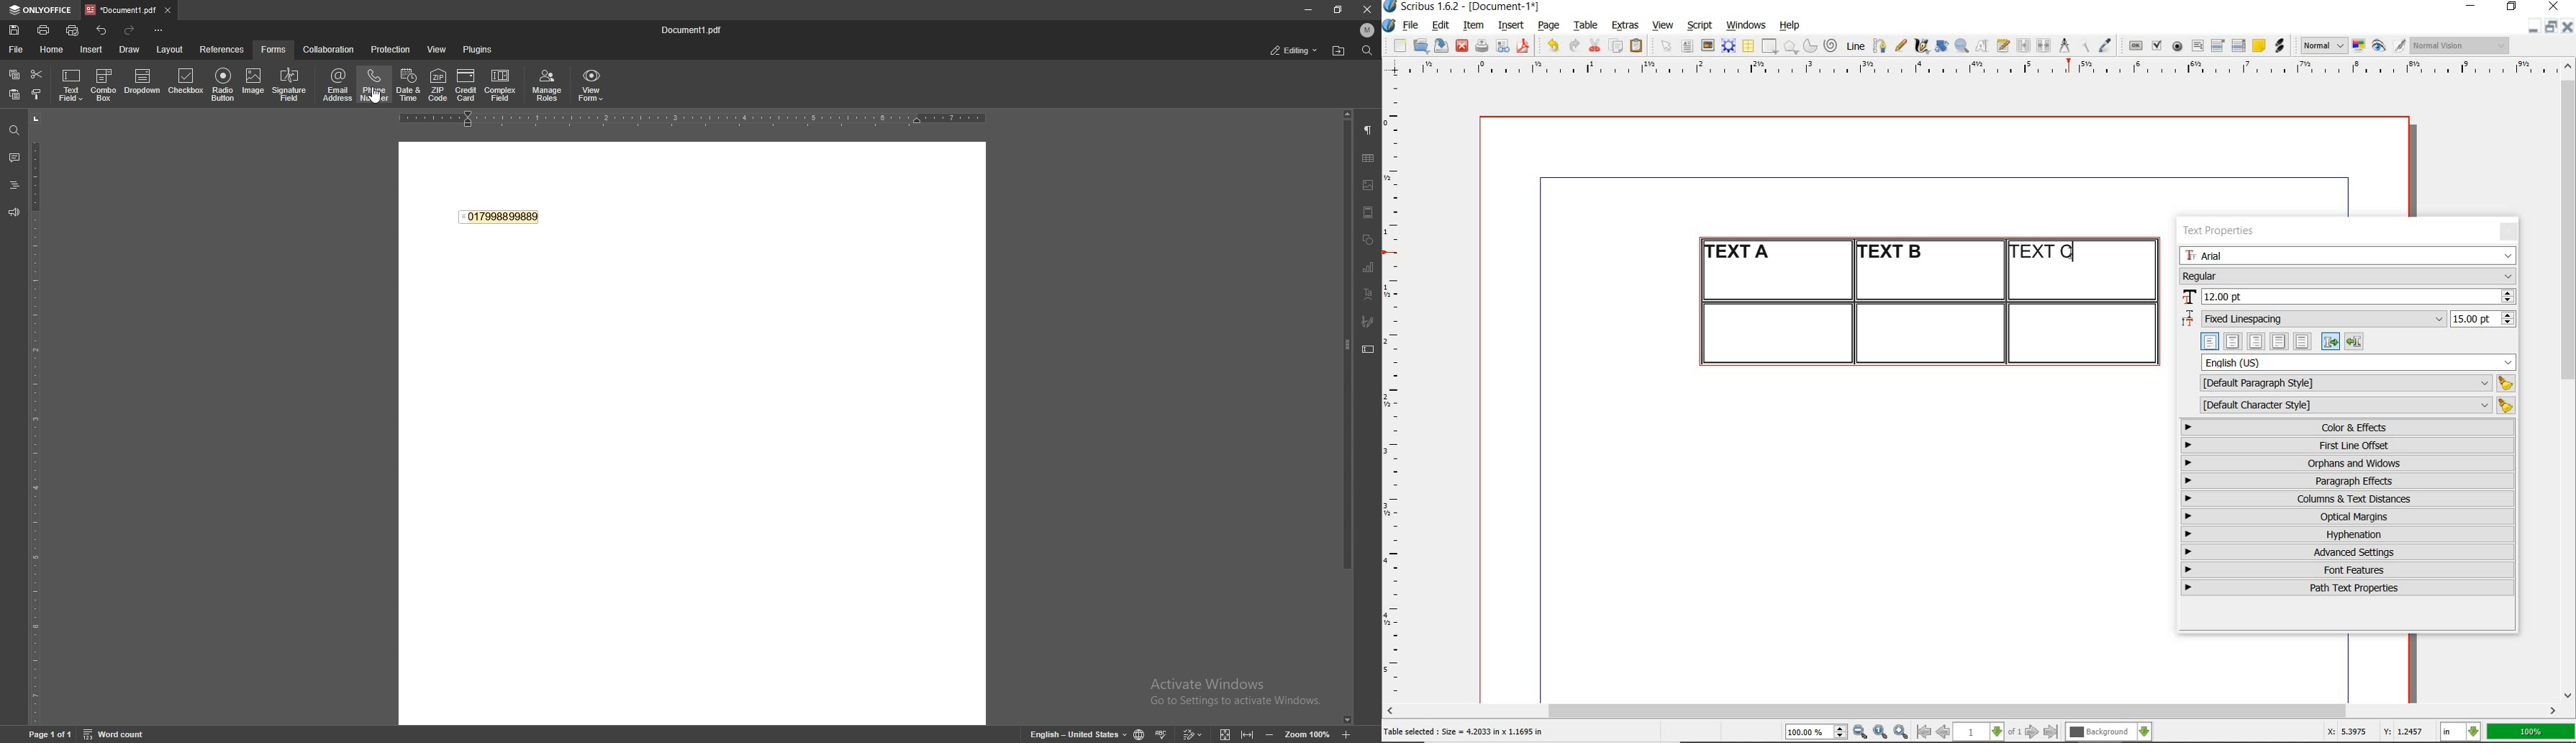 The image size is (2576, 756). What do you see at coordinates (1397, 389) in the screenshot?
I see `ruler` at bounding box center [1397, 389].